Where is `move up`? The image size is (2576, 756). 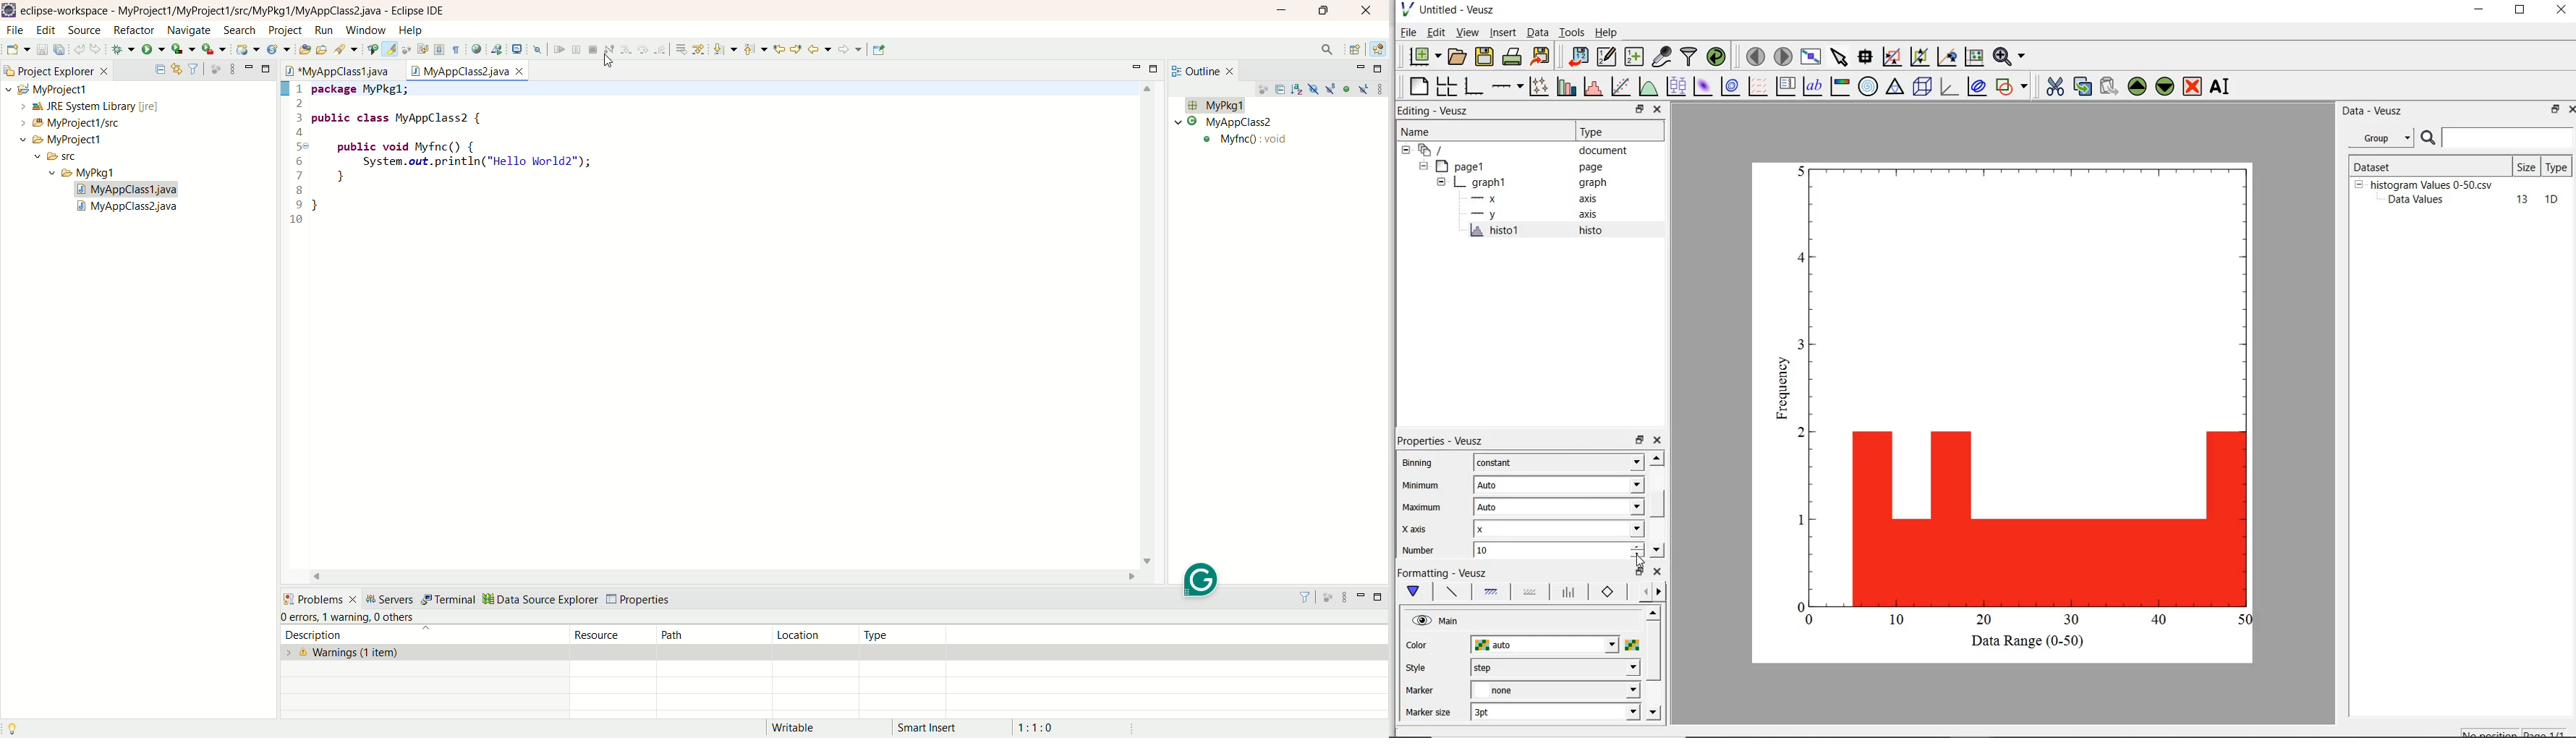 move up is located at coordinates (1653, 612).